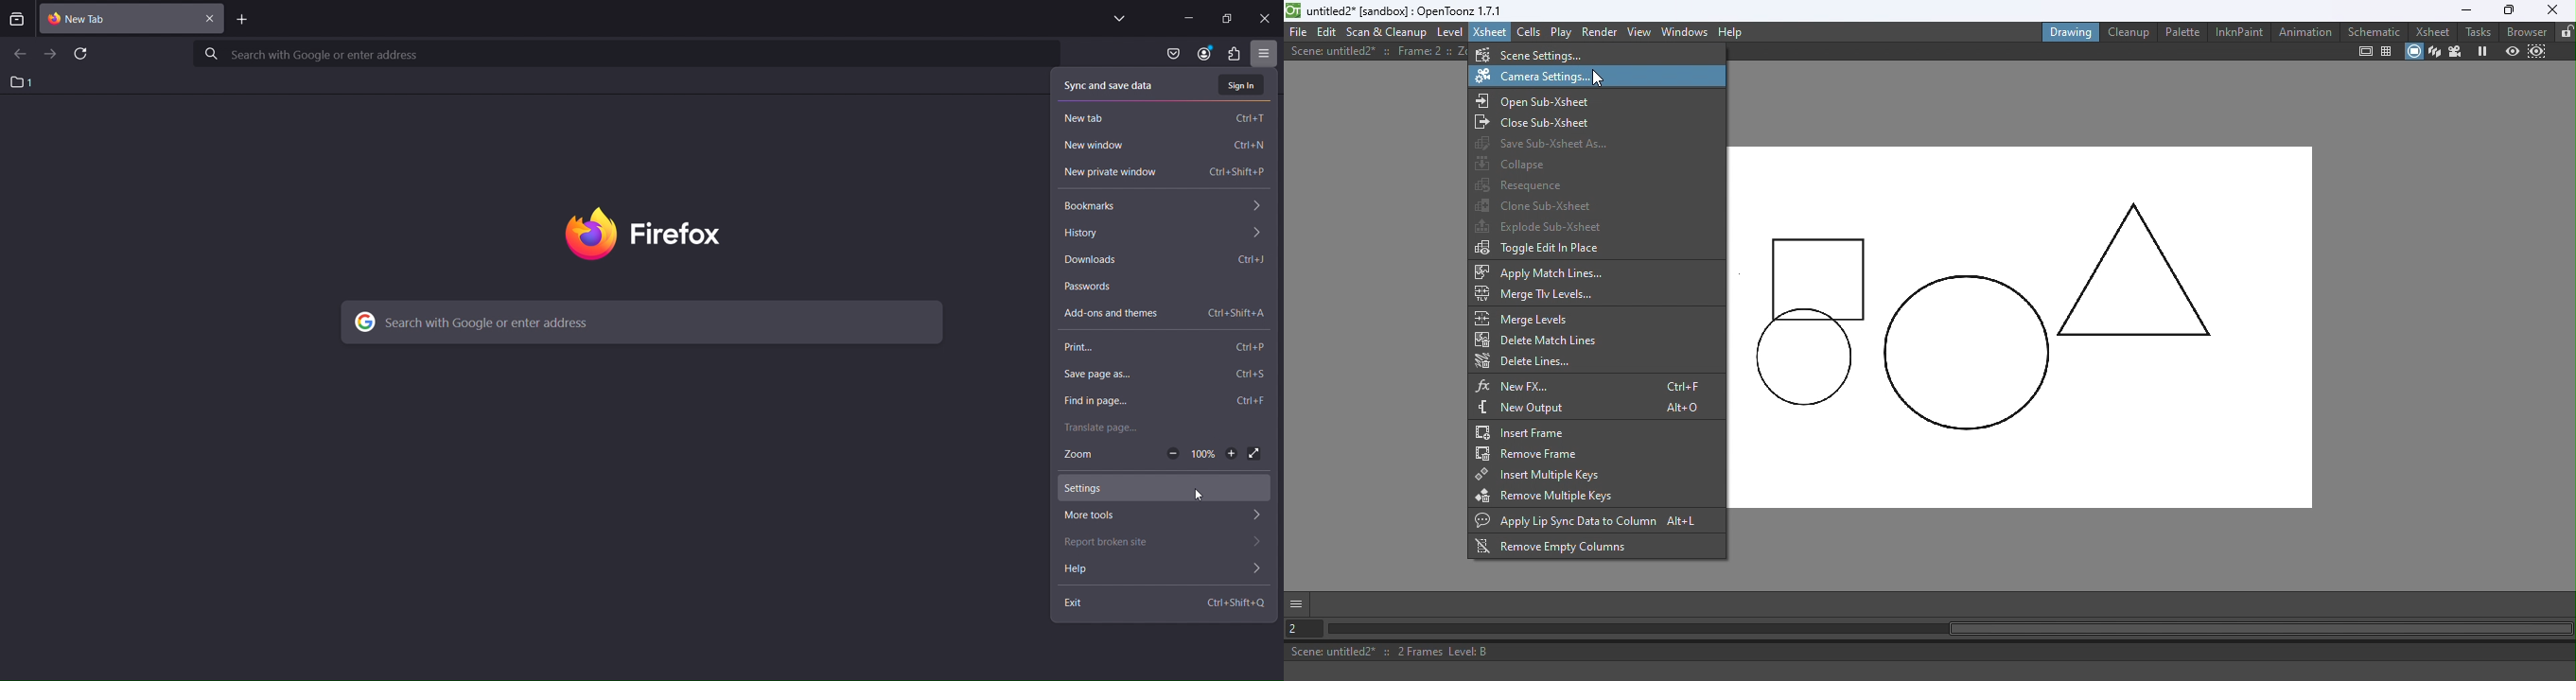 The height and width of the screenshot is (700, 2576). What do you see at coordinates (122, 17) in the screenshot?
I see `close tab` at bounding box center [122, 17].